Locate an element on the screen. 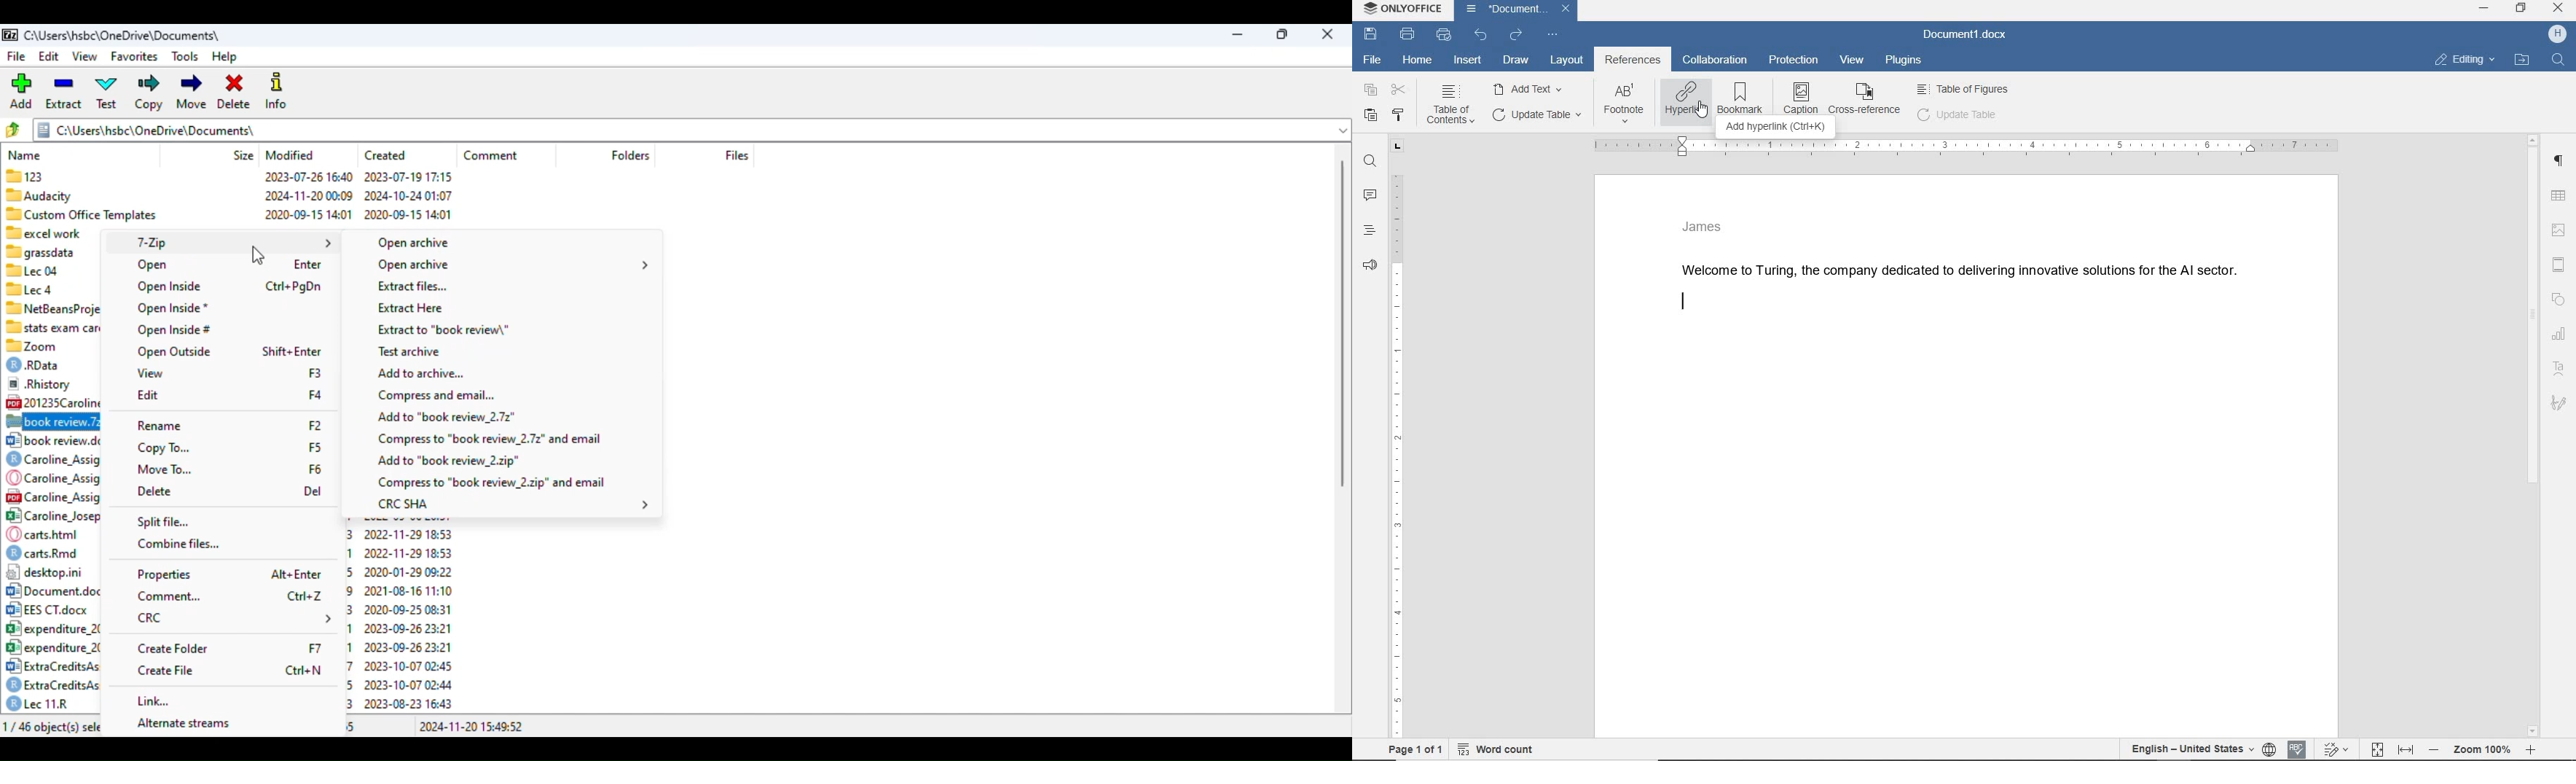  test is located at coordinates (107, 93).